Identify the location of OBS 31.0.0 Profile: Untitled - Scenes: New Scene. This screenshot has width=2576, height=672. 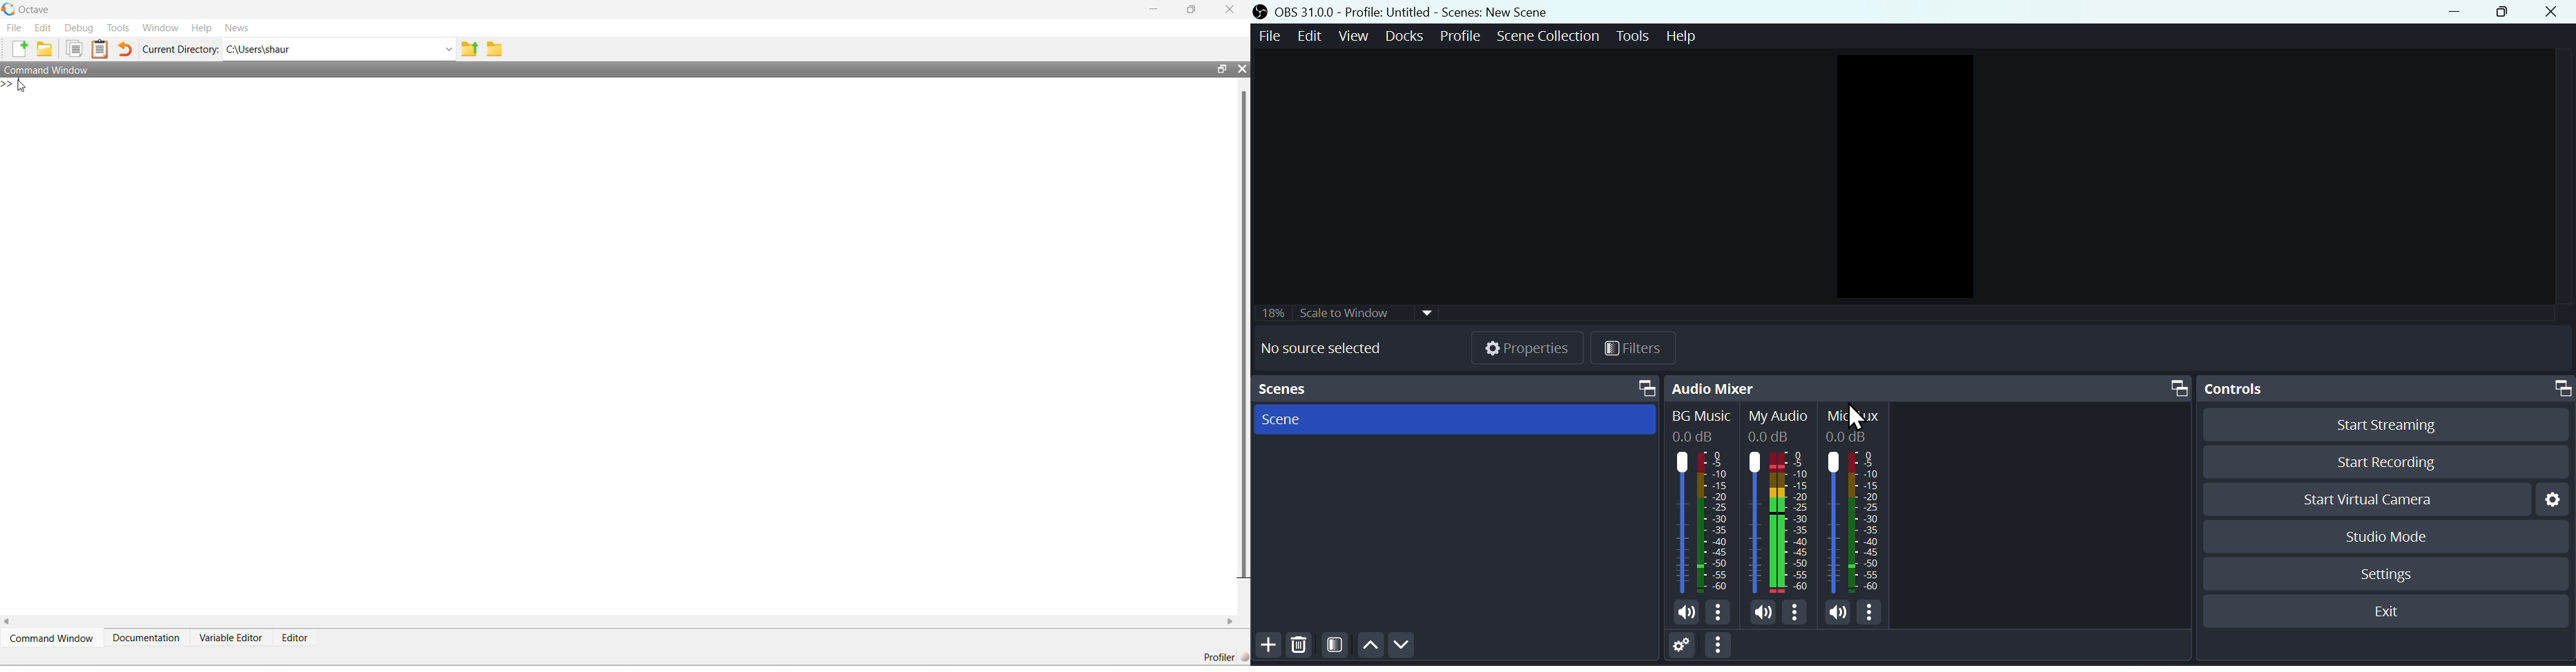
(1420, 10).